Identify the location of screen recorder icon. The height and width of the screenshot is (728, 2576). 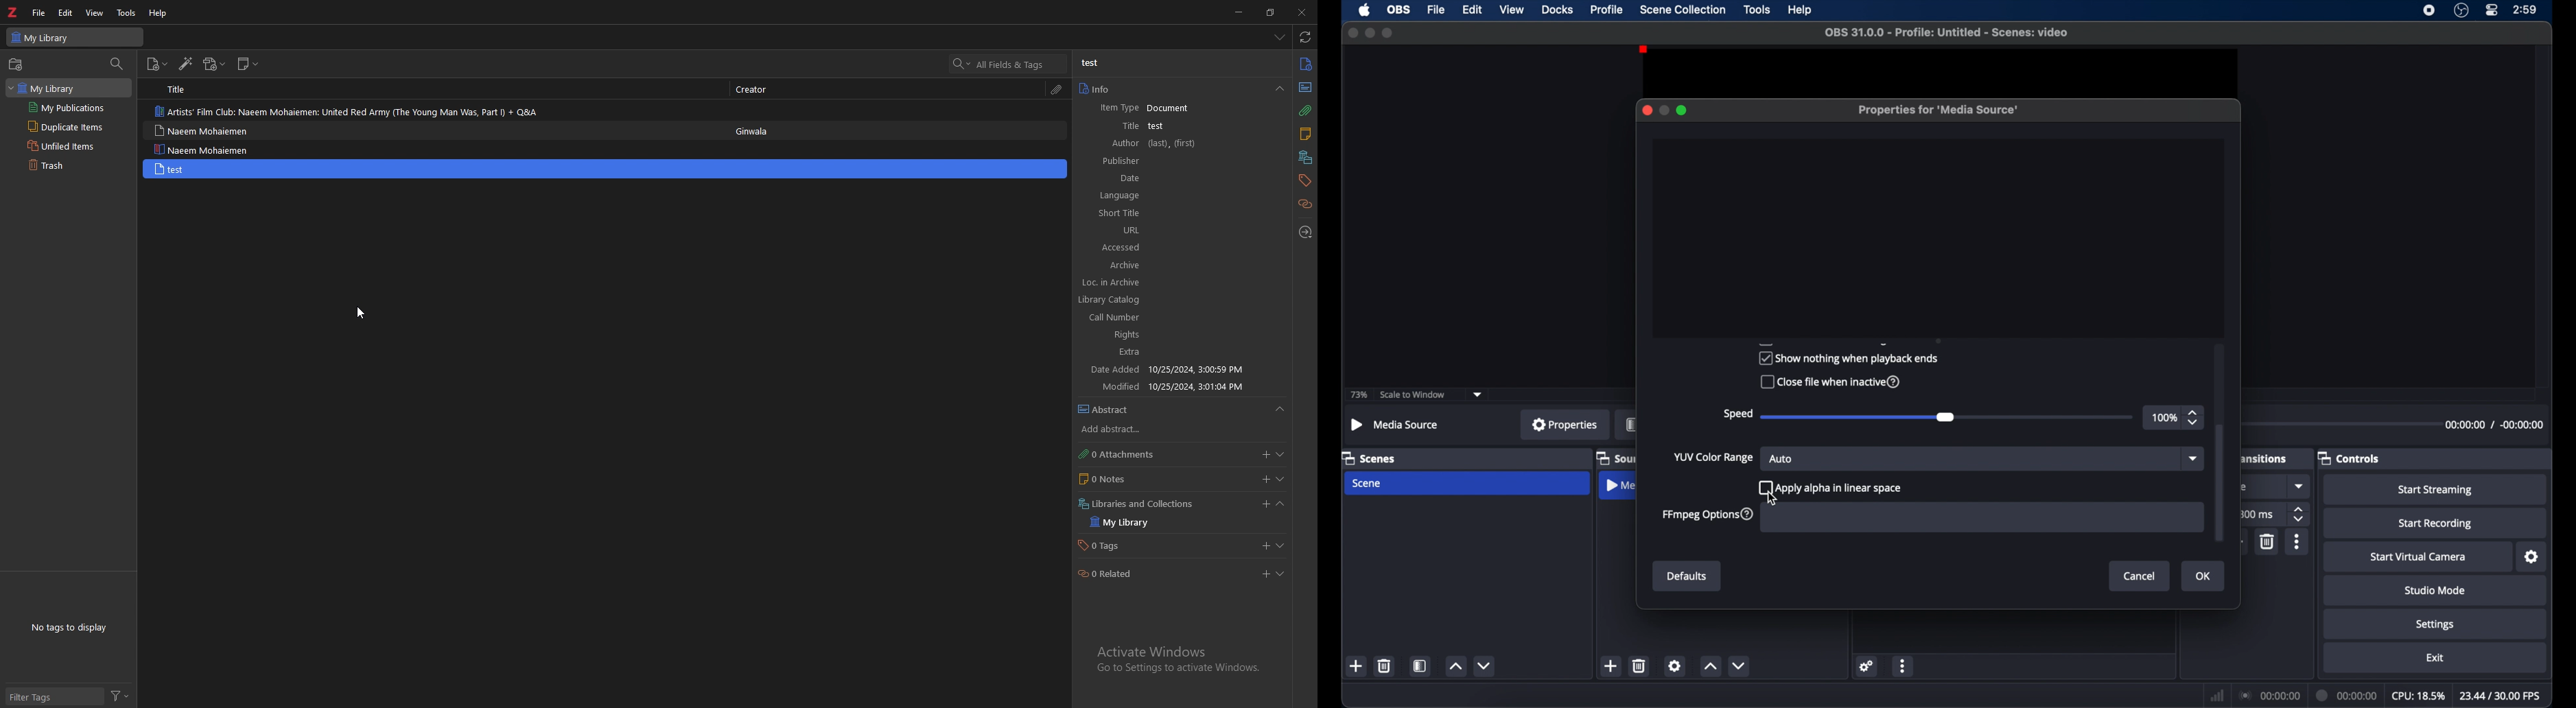
(2430, 10).